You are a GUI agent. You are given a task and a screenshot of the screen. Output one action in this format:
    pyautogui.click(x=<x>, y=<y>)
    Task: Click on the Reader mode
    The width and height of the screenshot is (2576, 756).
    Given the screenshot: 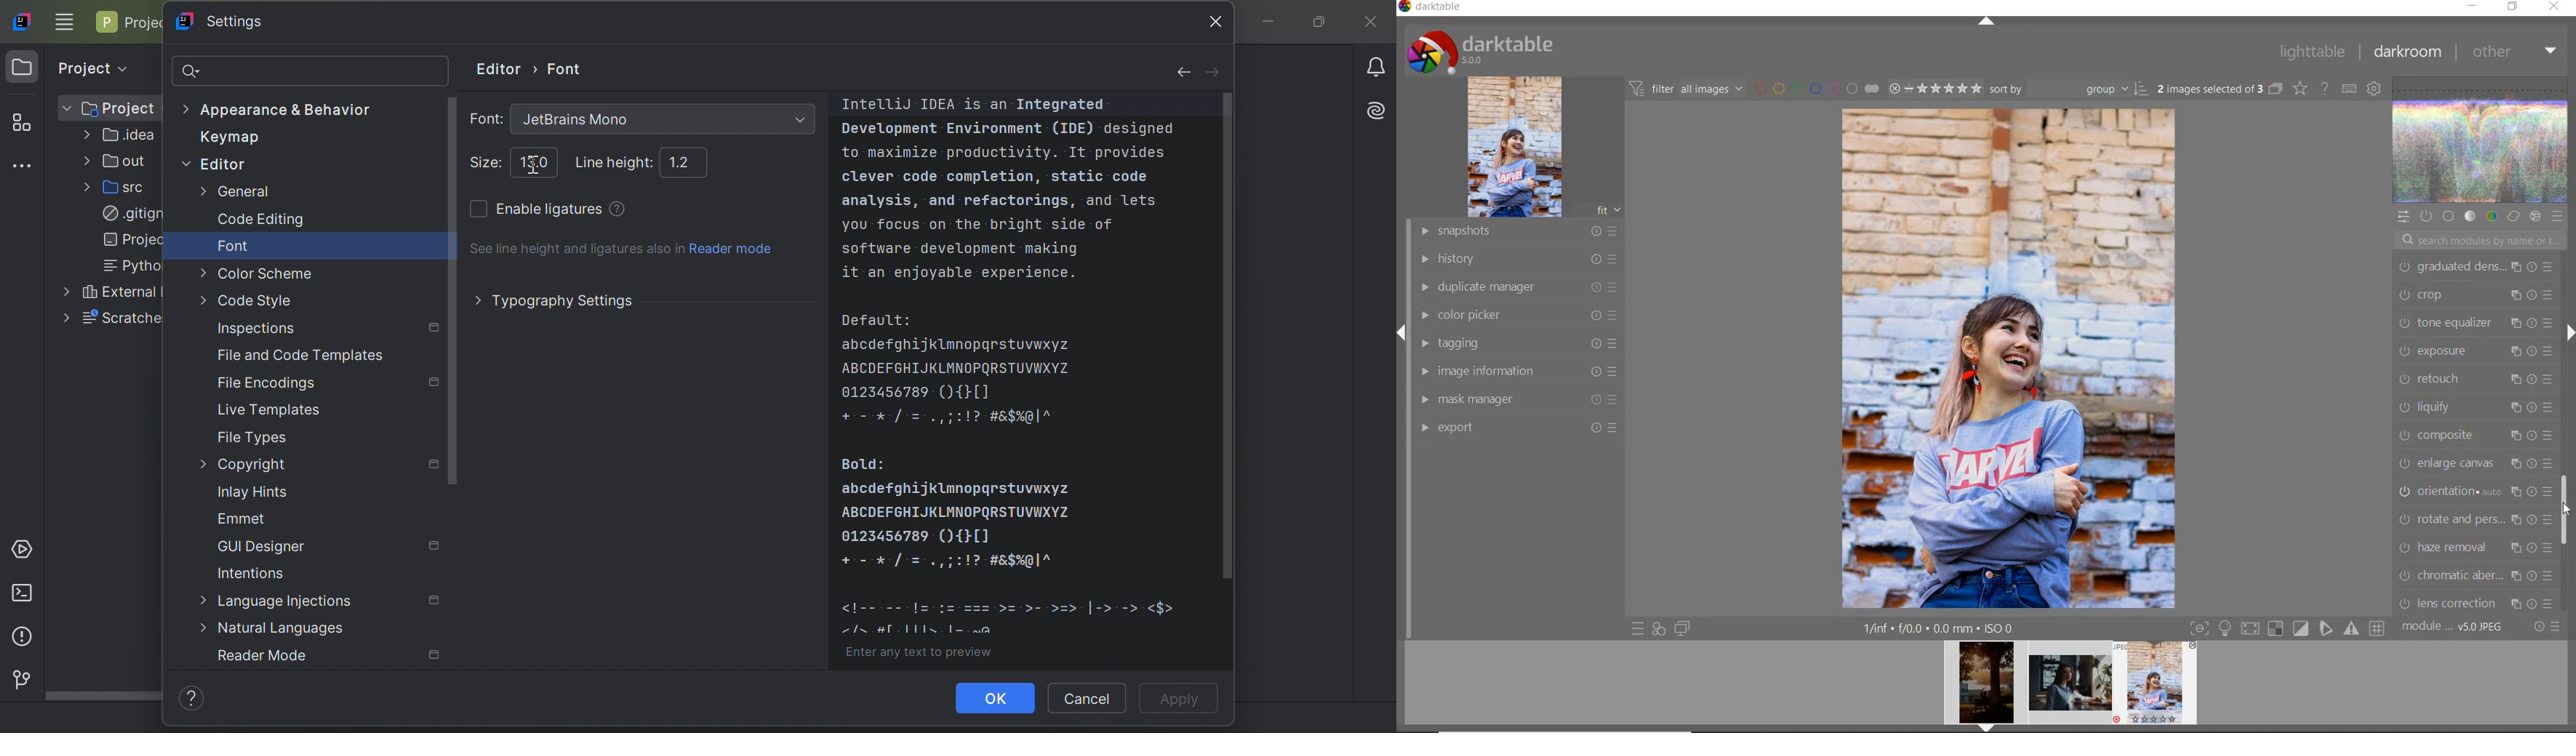 What is the action you would take?
    pyautogui.click(x=262, y=656)
    